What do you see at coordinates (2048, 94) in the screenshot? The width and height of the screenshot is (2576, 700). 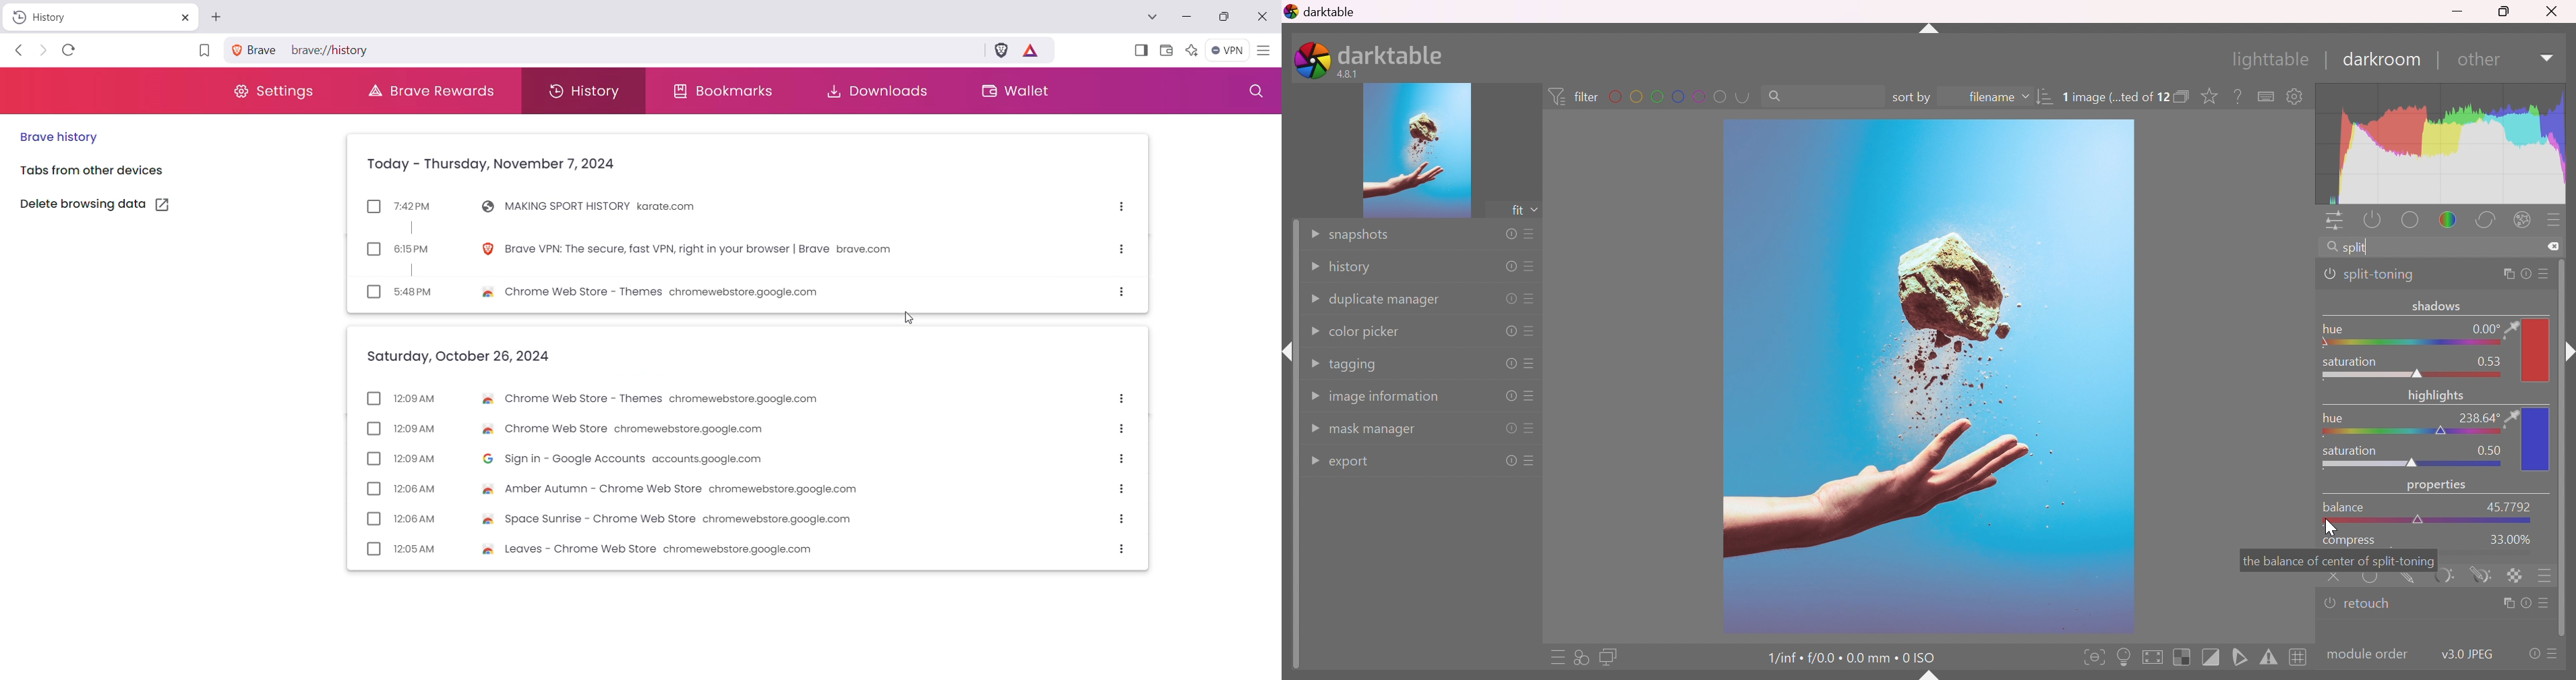 I see `sort` at bounding box center [2048, 94].